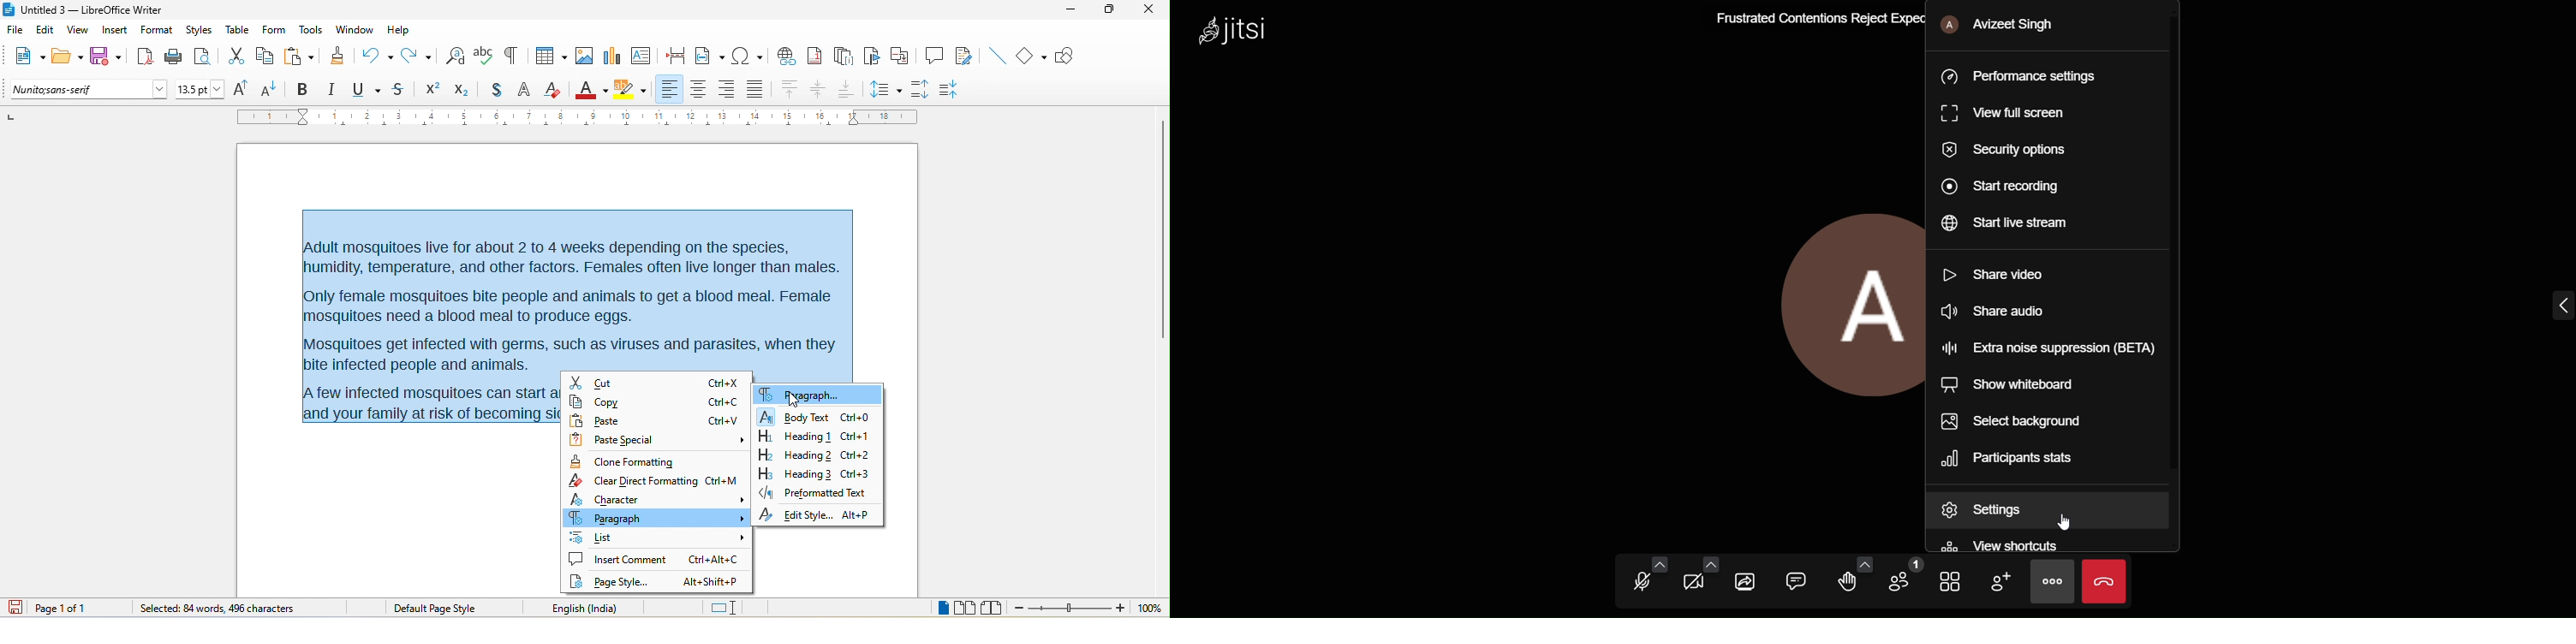 The height and width of the screenshot is (644, 2576). I want to click on basic shapes, so click(1033, 56).